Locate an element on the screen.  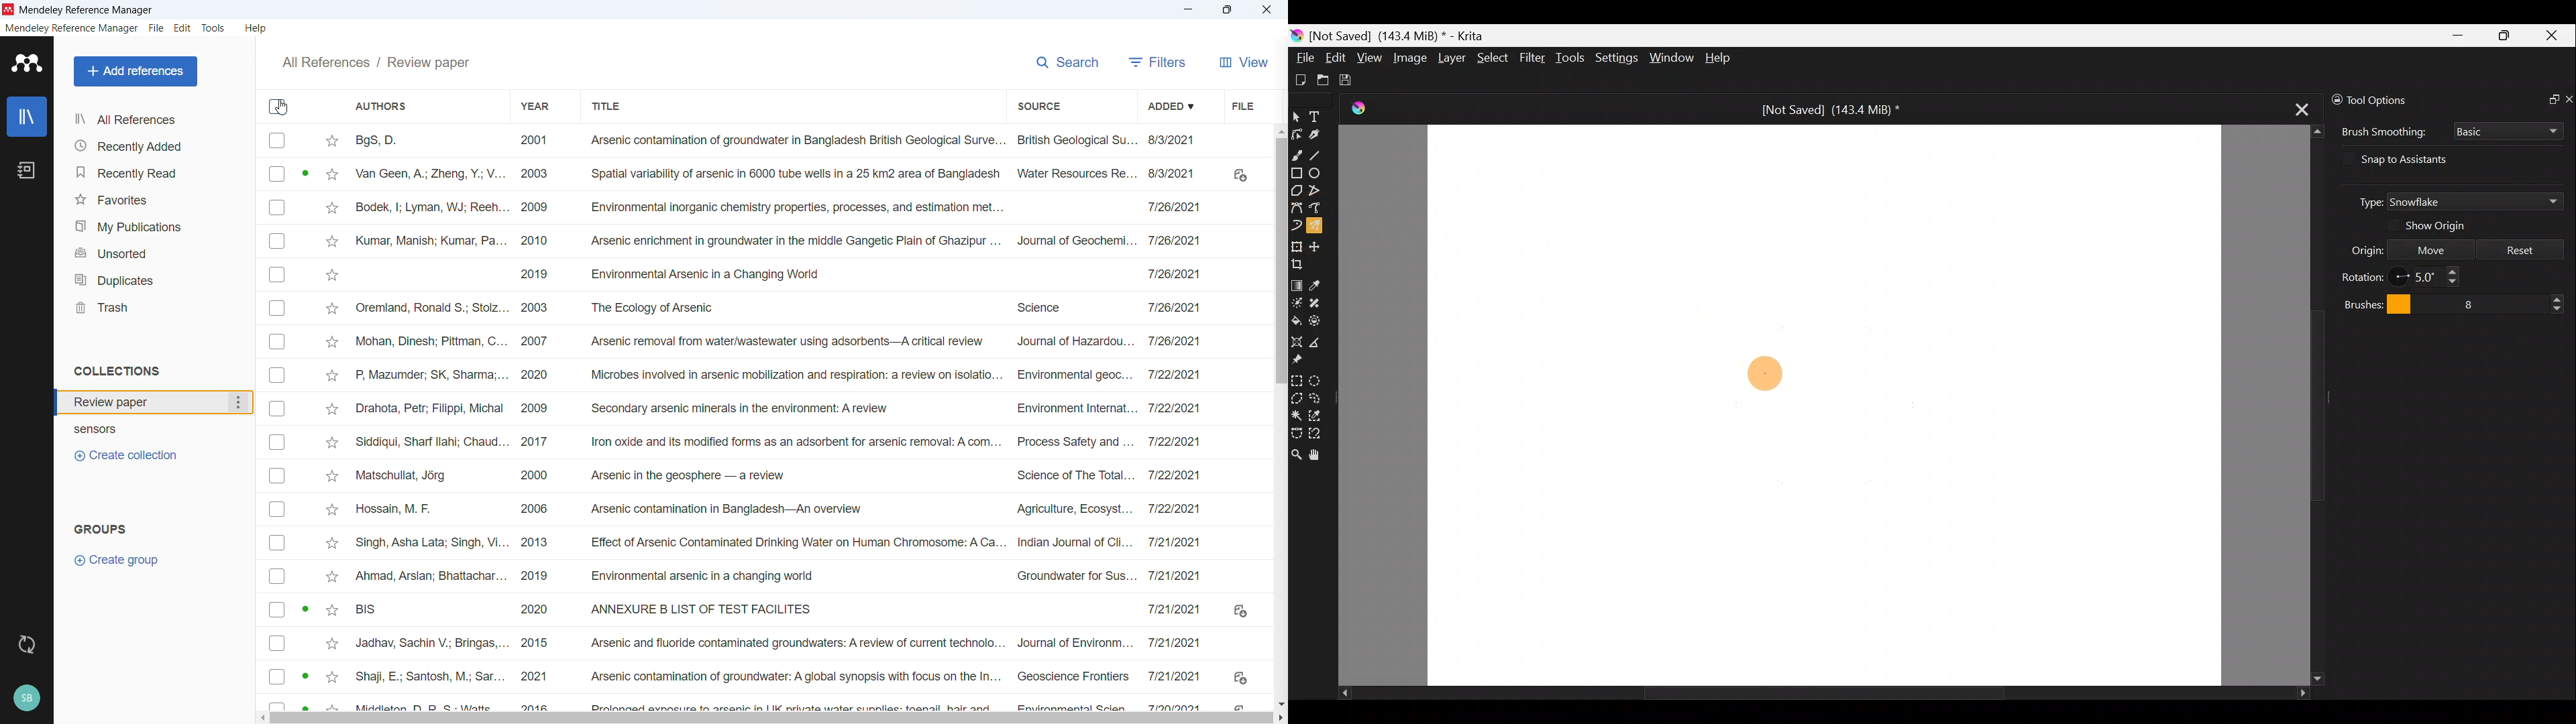
Scroll right  is located at coordinates (1280, 718).